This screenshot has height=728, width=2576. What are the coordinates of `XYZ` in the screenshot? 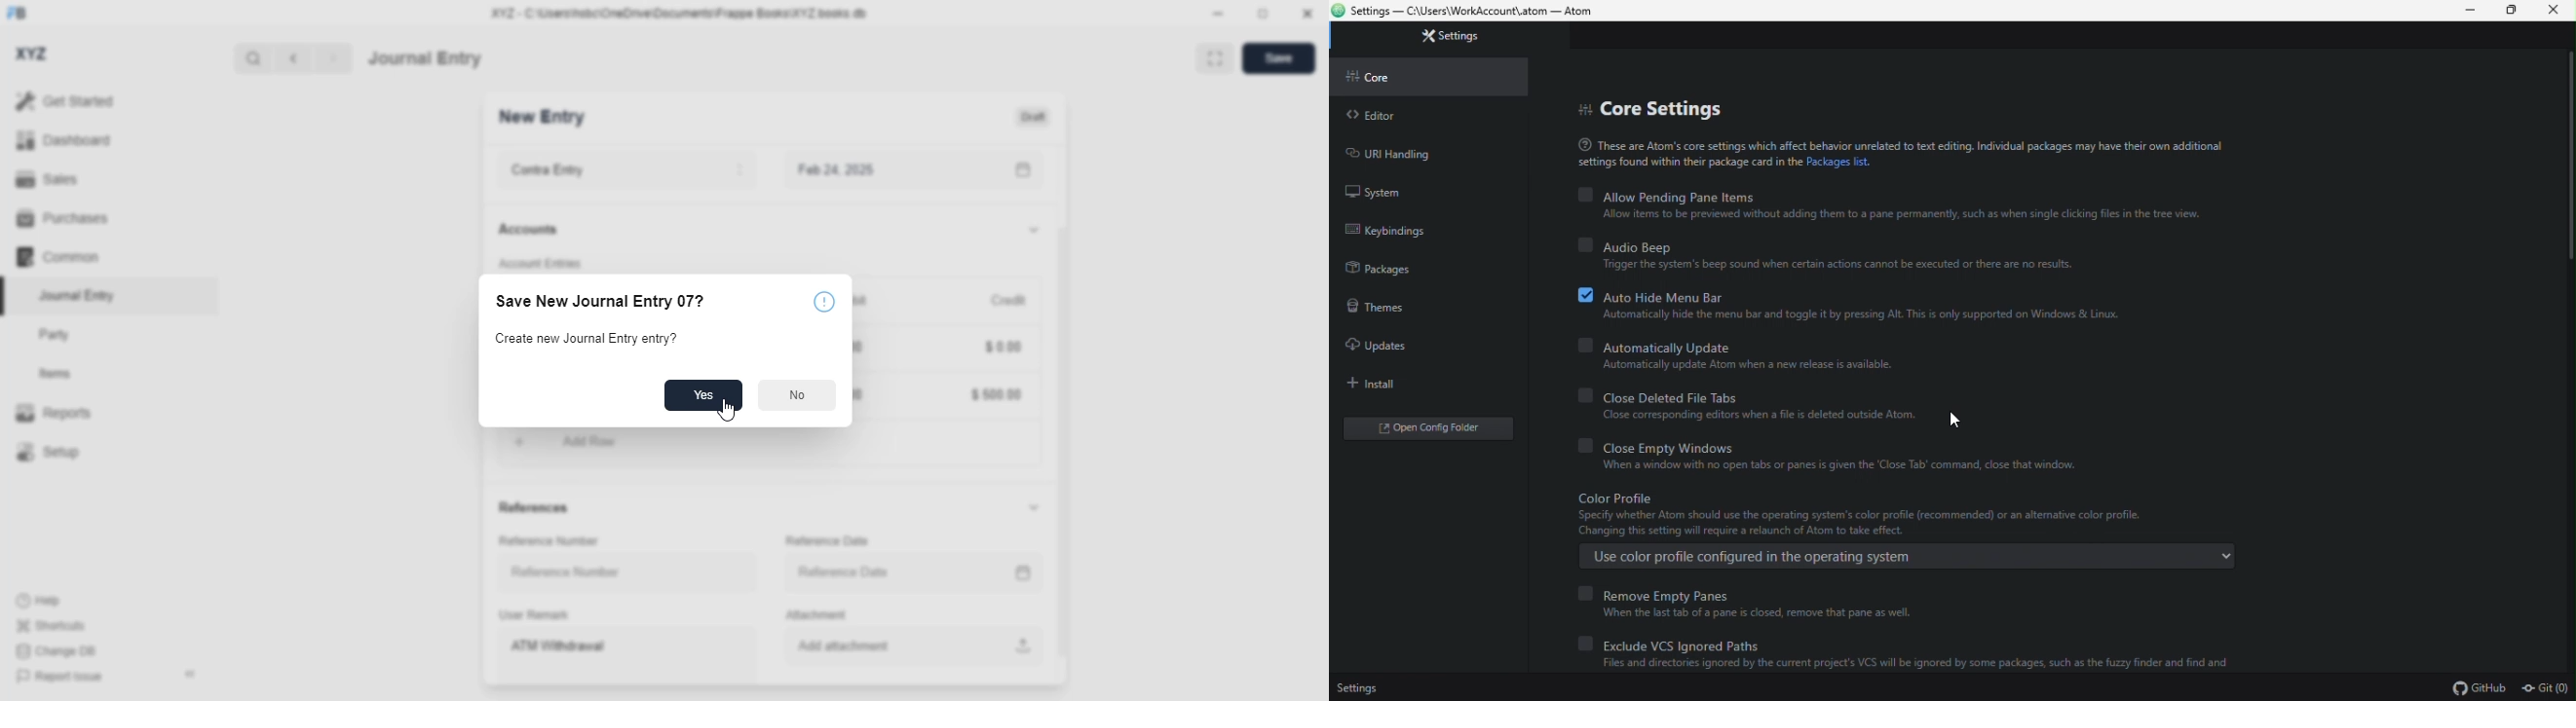 It's located at (30, 54).